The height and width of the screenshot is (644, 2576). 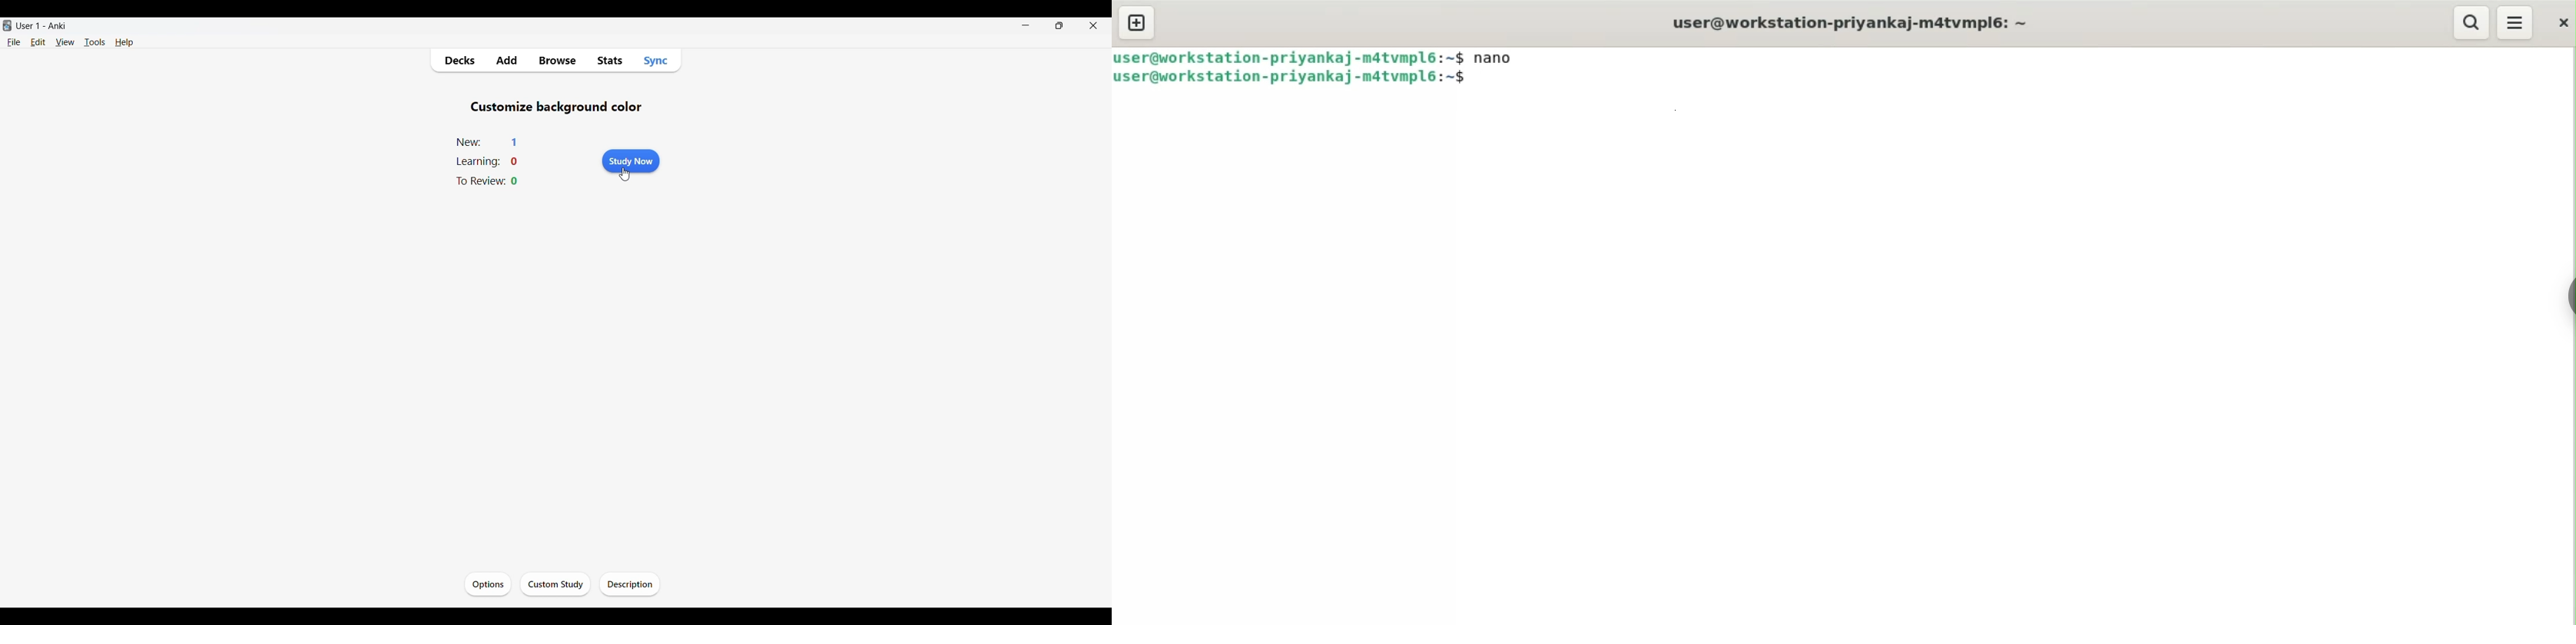 What do you see at coordinates (514, 142) in the screenshot?
I see `Number of new cards` at bounding box center [514, 142].